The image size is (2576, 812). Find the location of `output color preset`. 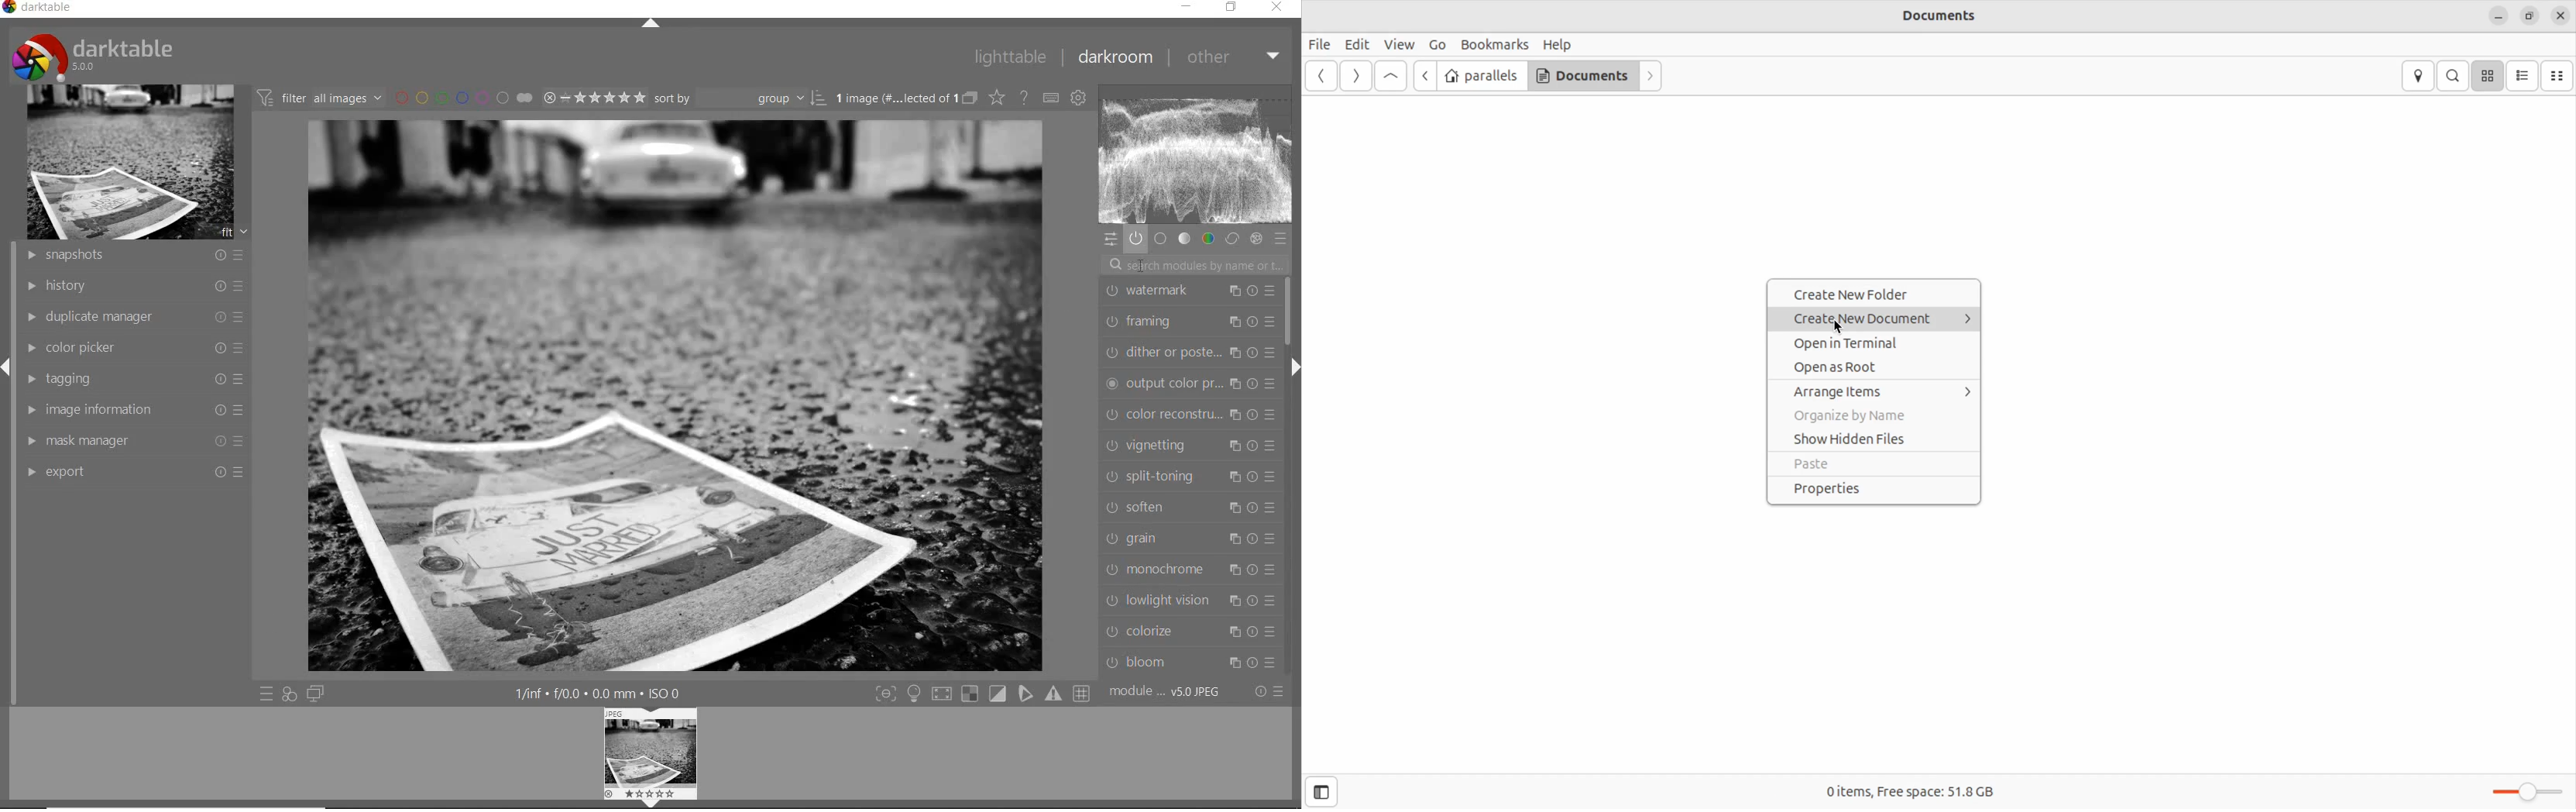

output color preset is located at coordinates (1188, 384).